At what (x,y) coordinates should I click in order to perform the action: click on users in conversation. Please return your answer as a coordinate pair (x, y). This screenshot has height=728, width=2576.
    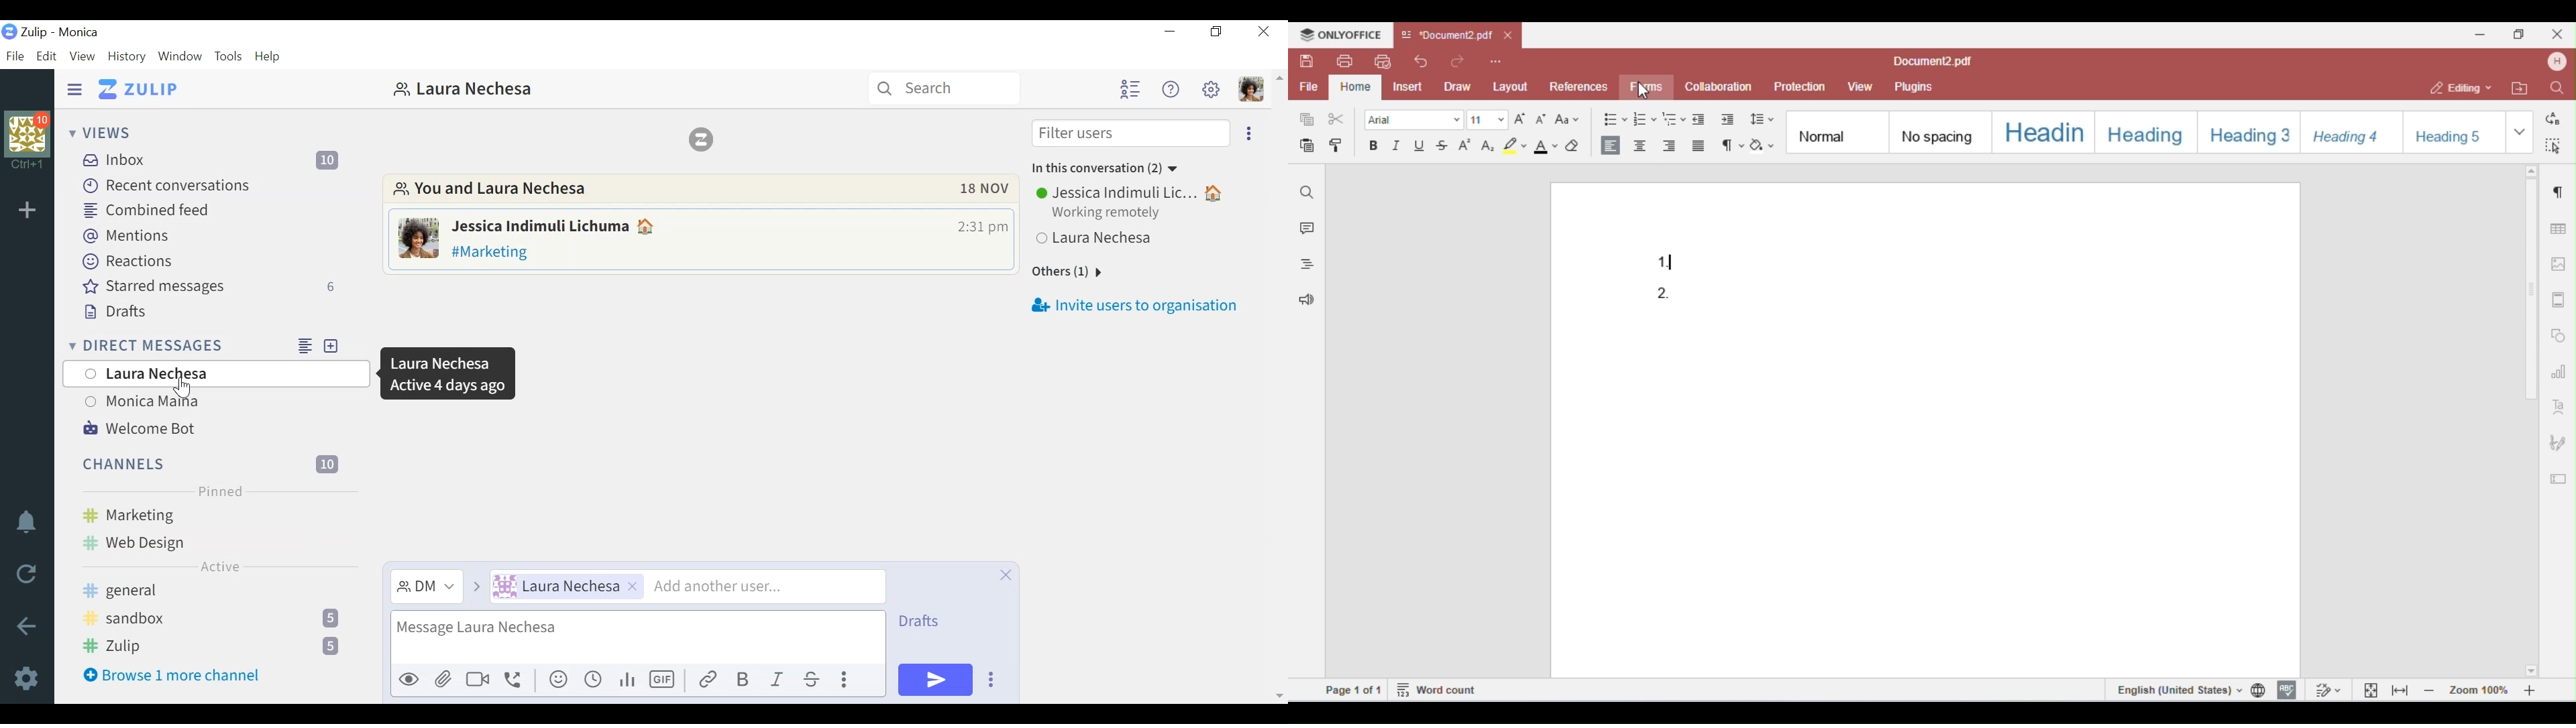
    Looking at the image, I should click on (672, 188).